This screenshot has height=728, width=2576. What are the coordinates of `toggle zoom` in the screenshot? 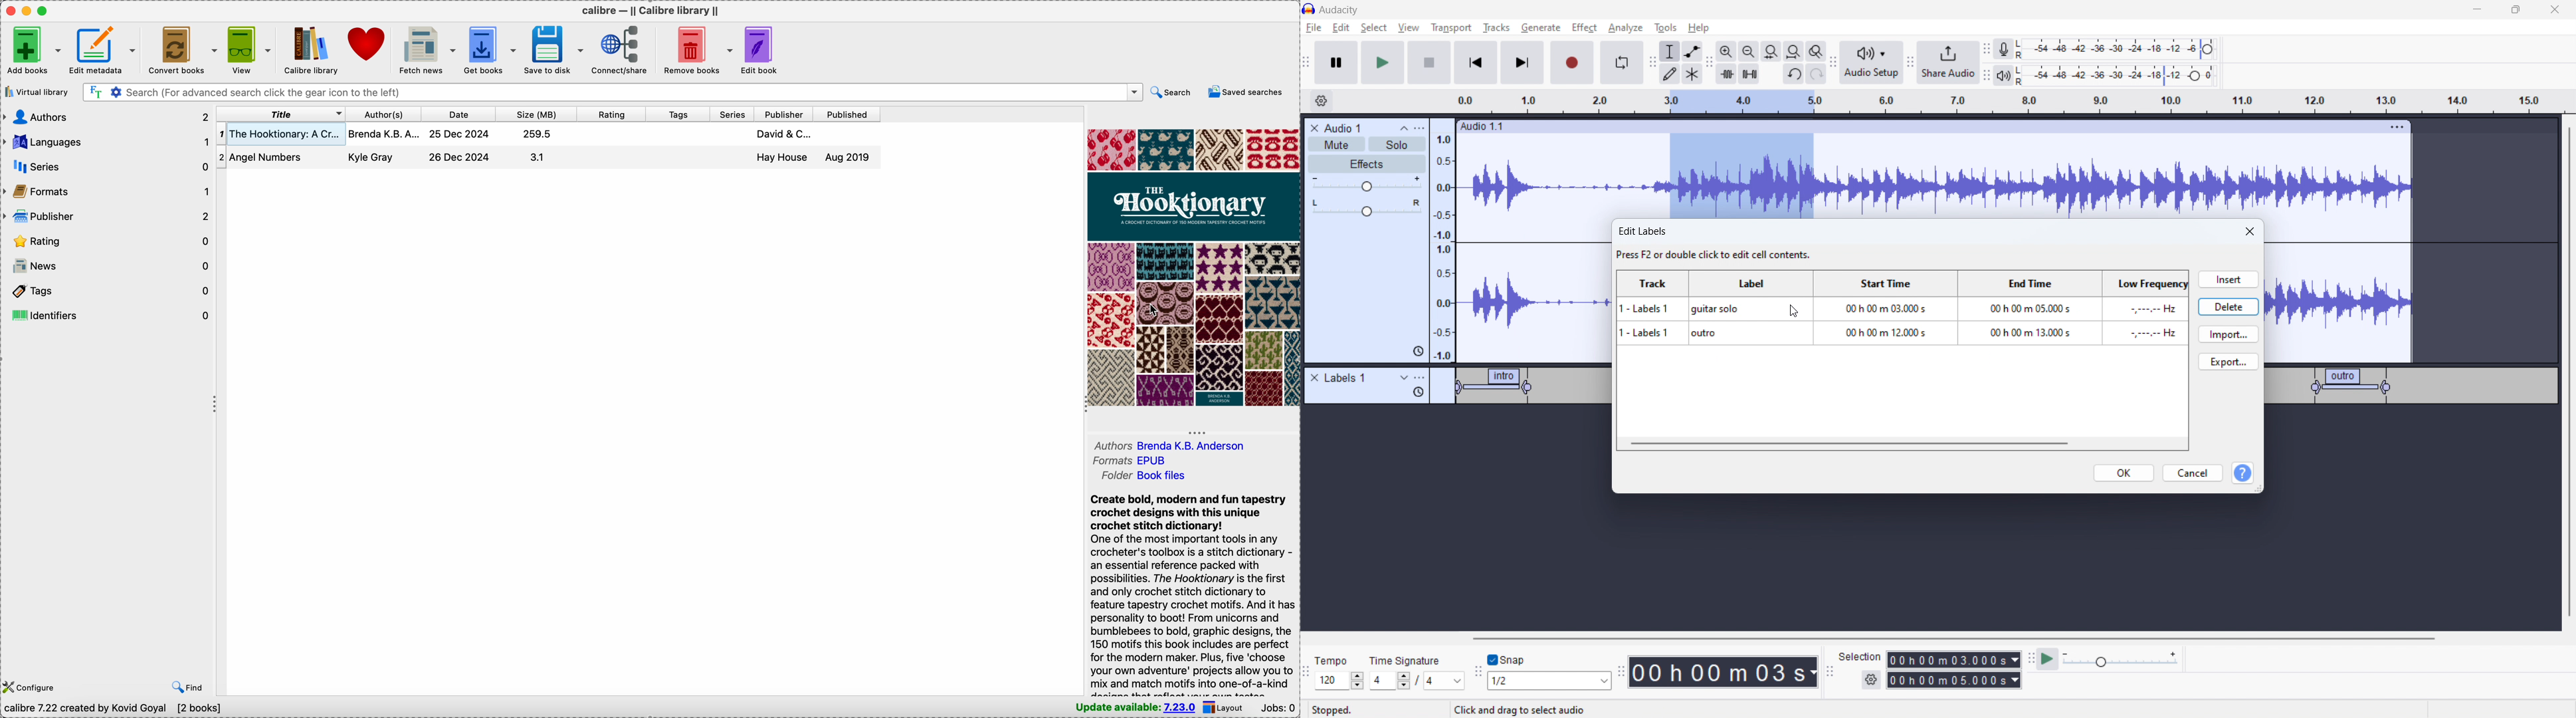 It's located at (1816, 51).